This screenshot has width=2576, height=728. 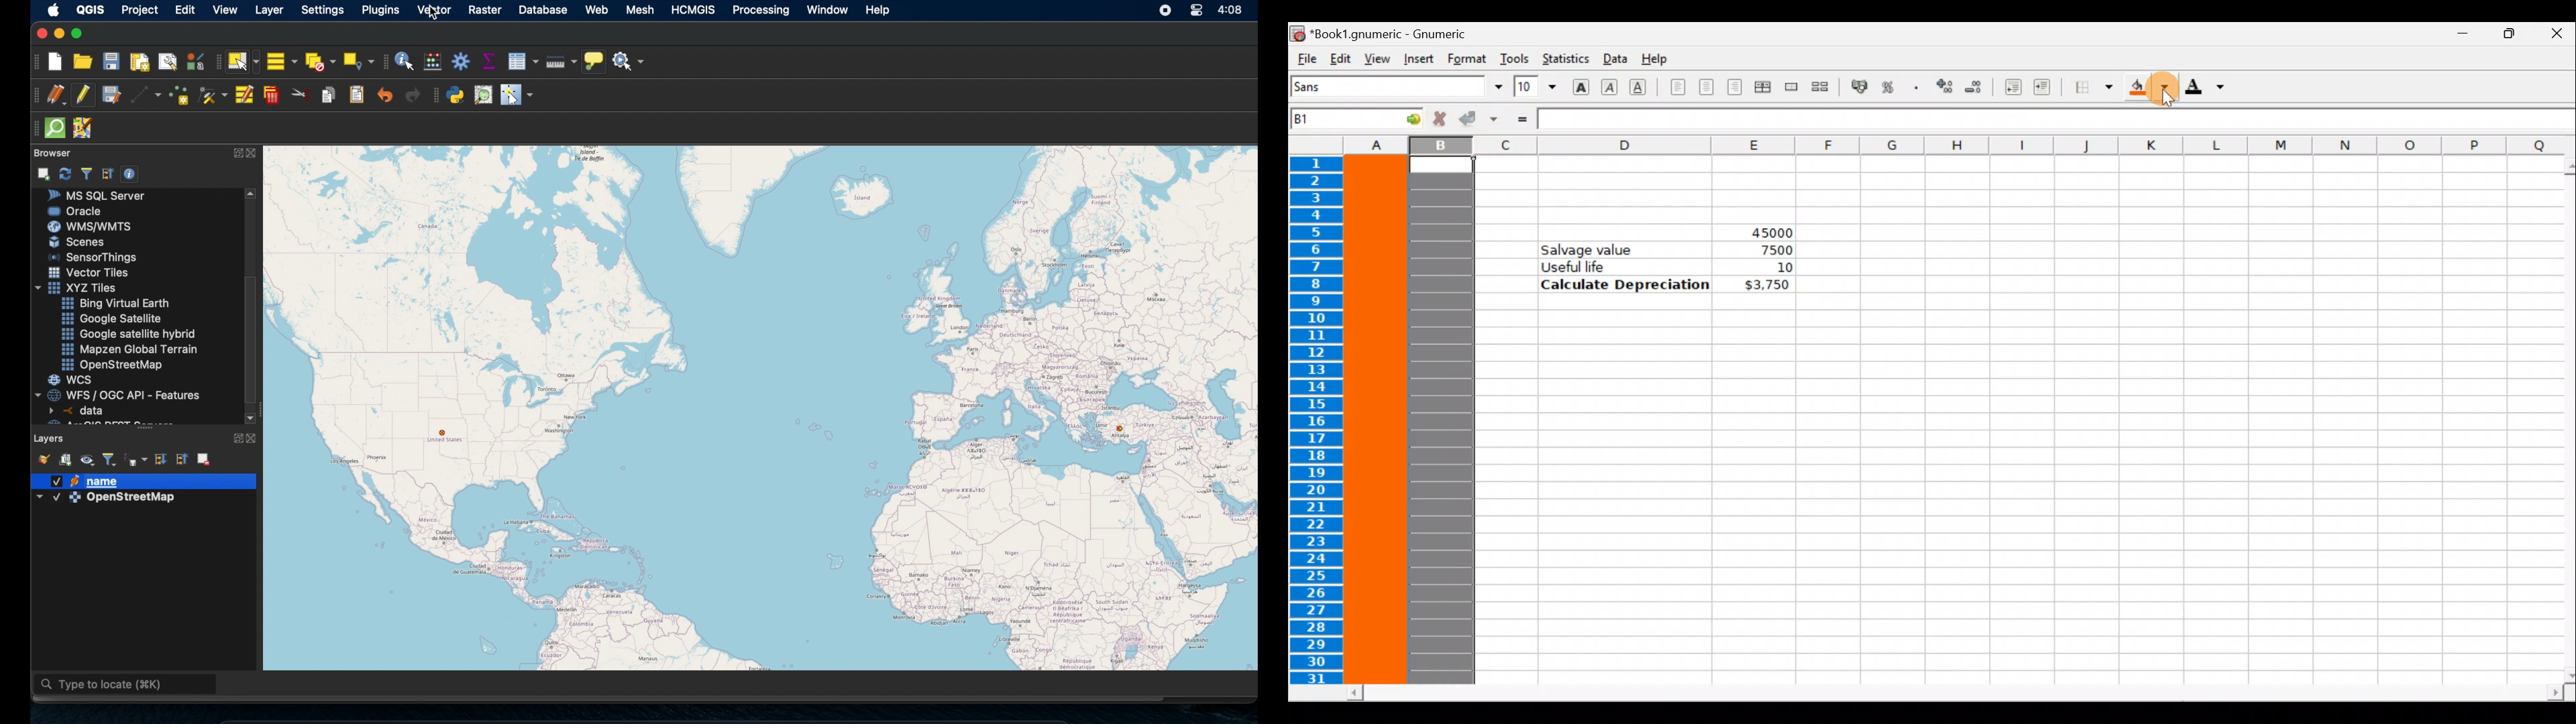 What do you see at coordinates (213, 93) in the screenshot?
I see `vertex tool` at bounding box center [213, 93].